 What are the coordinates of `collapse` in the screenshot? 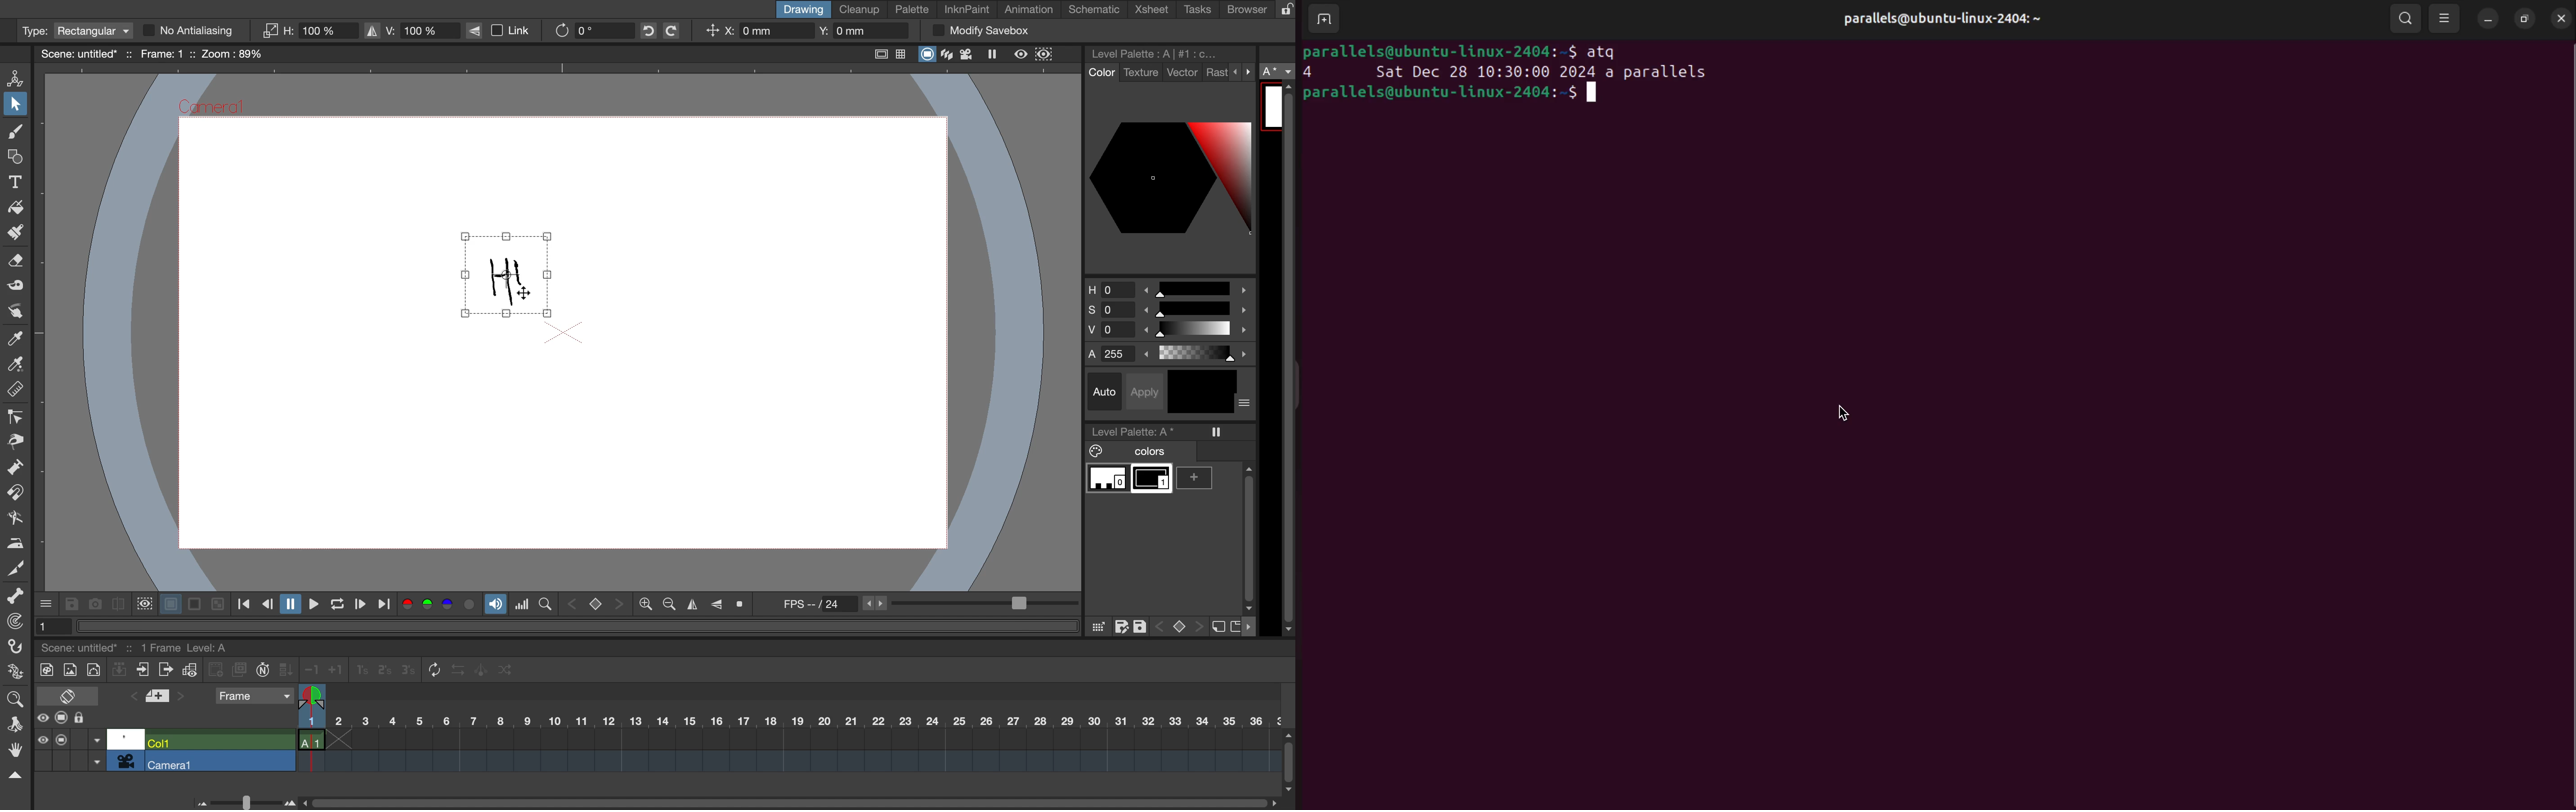 It's located at (119, 671).